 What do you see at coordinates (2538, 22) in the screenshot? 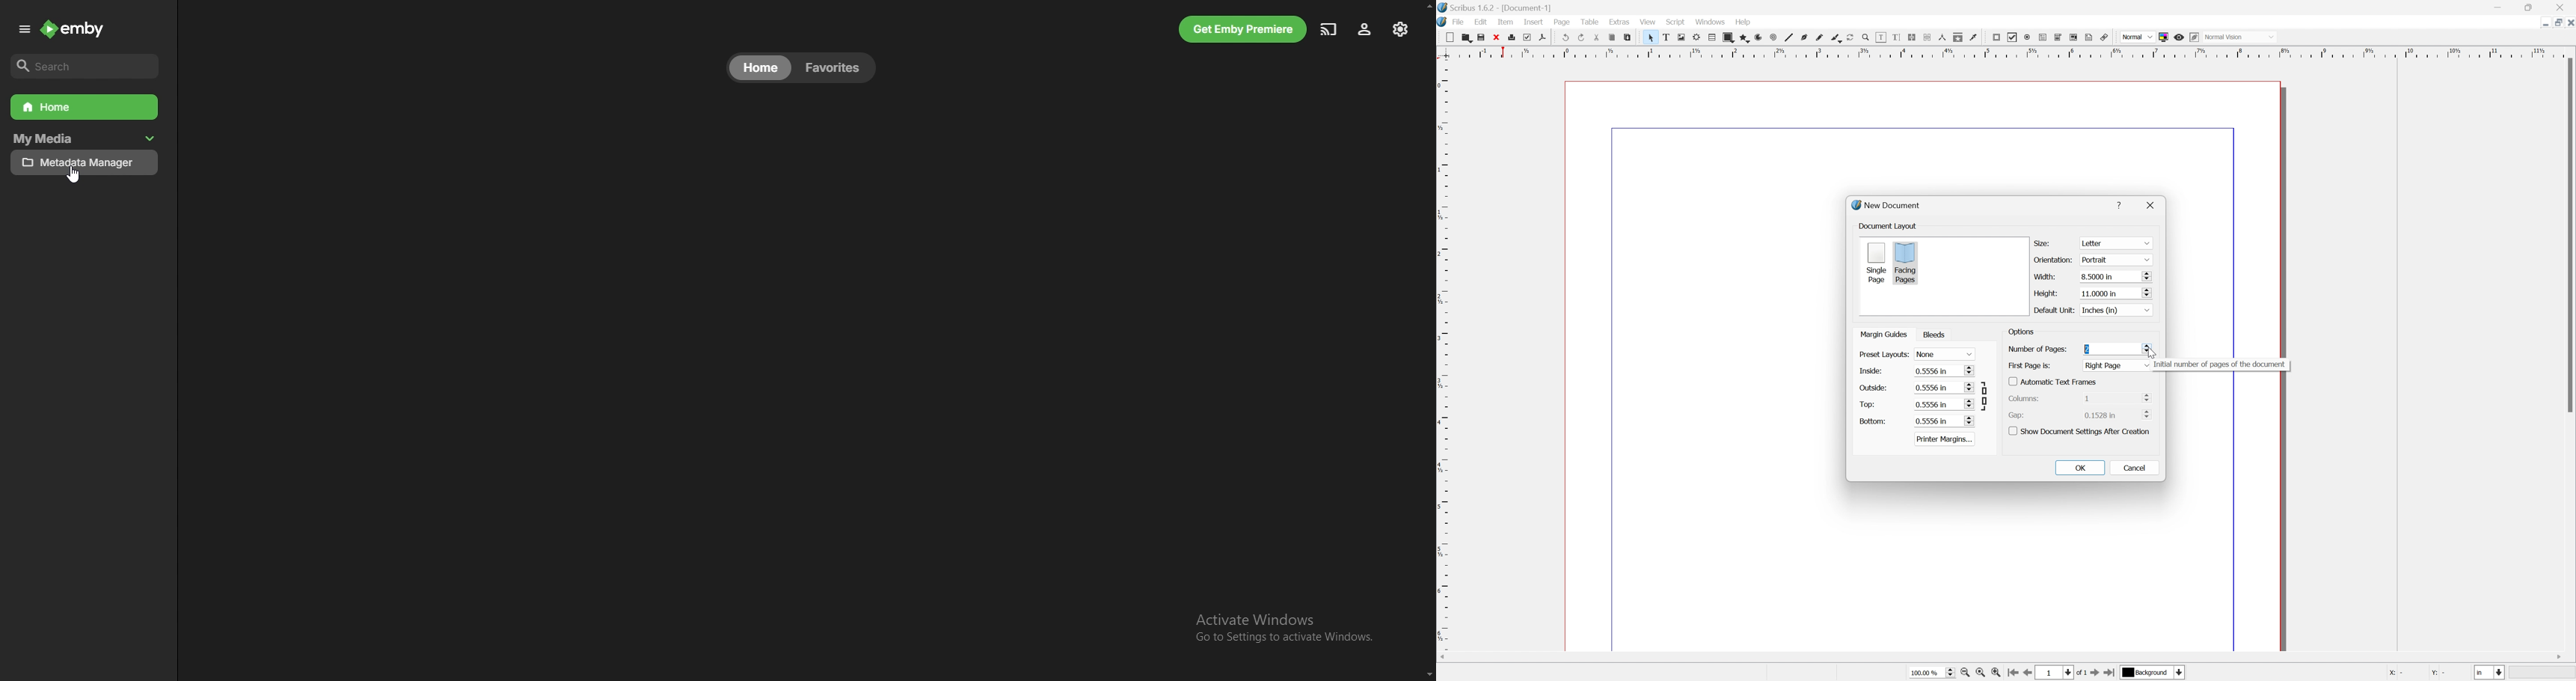
I see `Minimize` at bounding box center [2538, 22].